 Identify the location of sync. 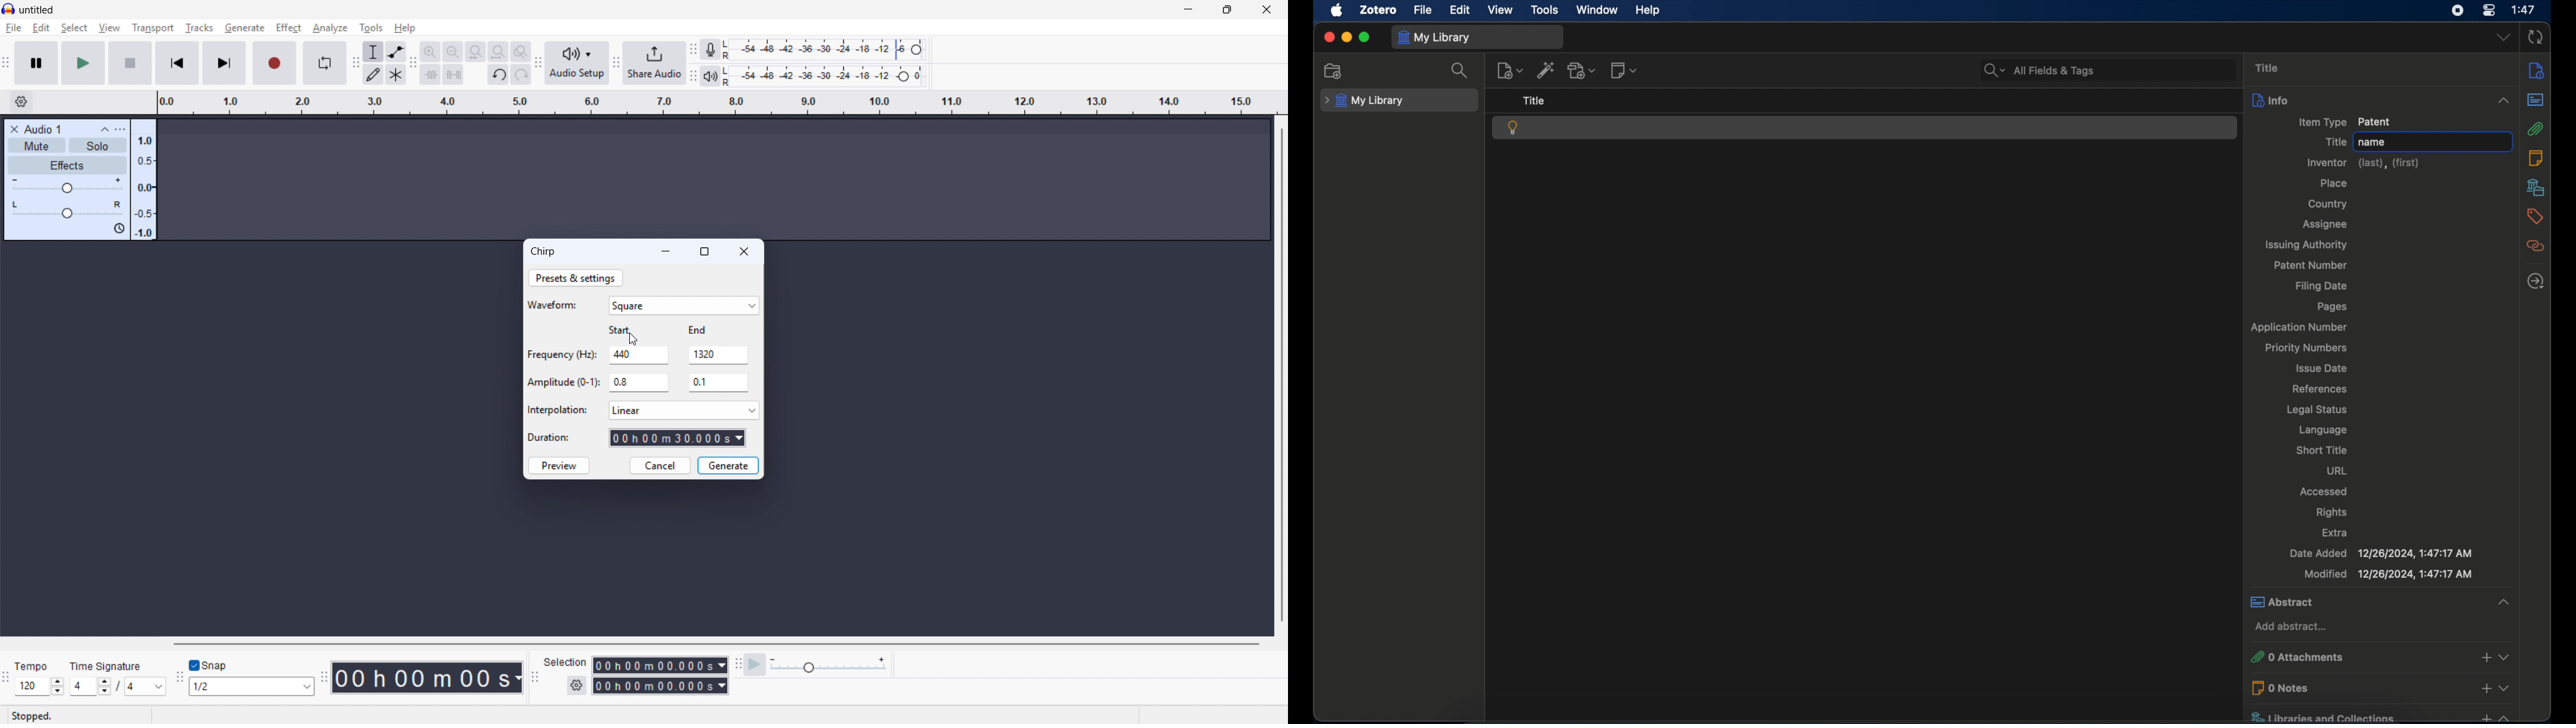
(2536, 38).